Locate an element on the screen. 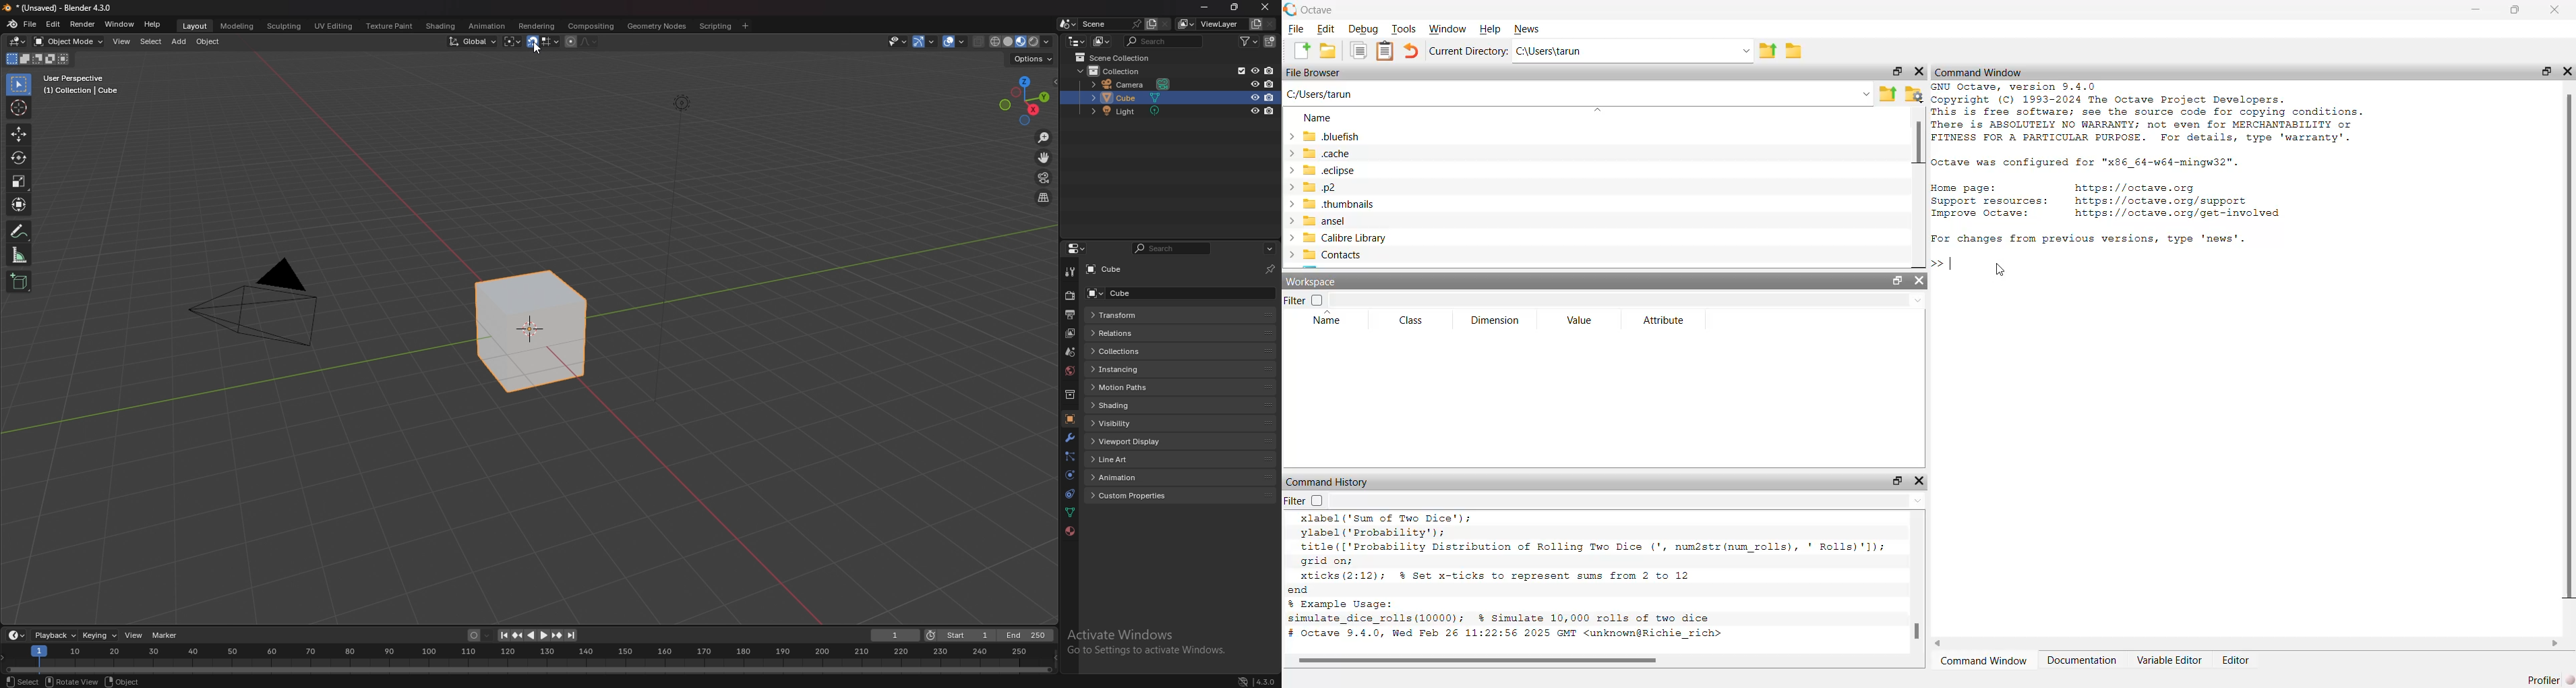 The image size is (2576, 700). Create a new File is located at coordinates (1302, 51).